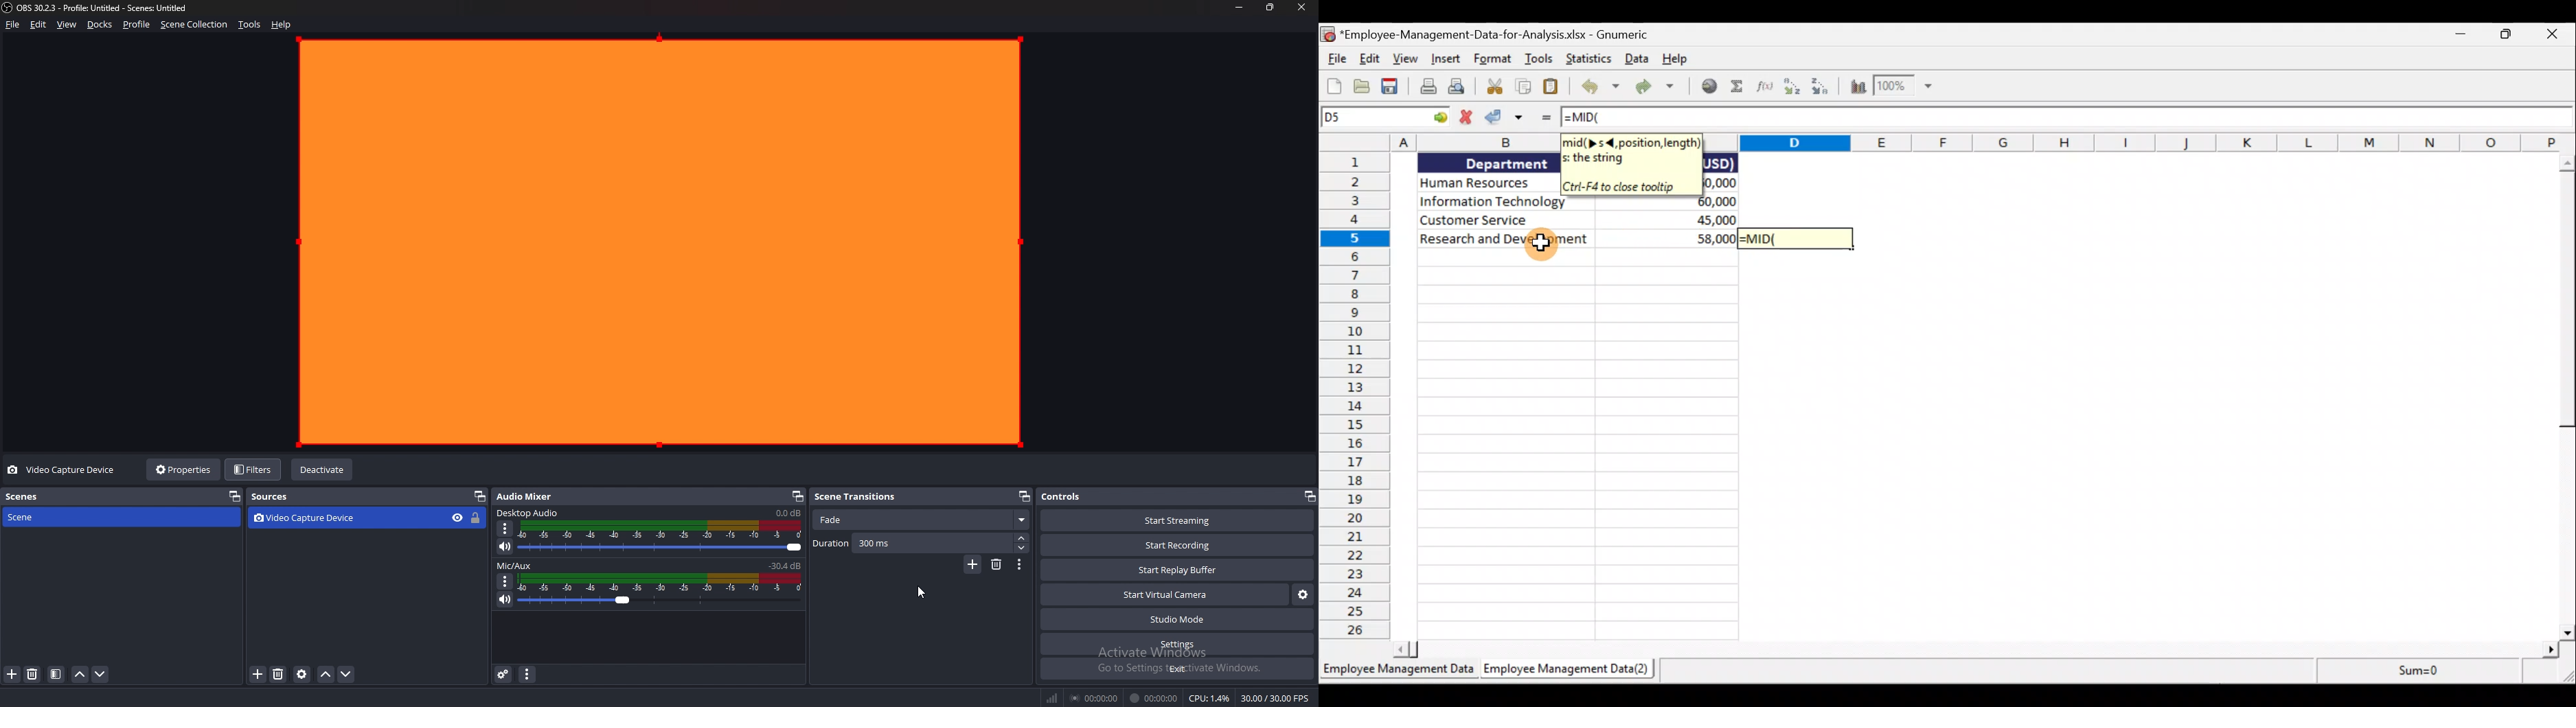 This screenshot has width=2576, height=728. I want to click on Print preview, so click(1461, 88).